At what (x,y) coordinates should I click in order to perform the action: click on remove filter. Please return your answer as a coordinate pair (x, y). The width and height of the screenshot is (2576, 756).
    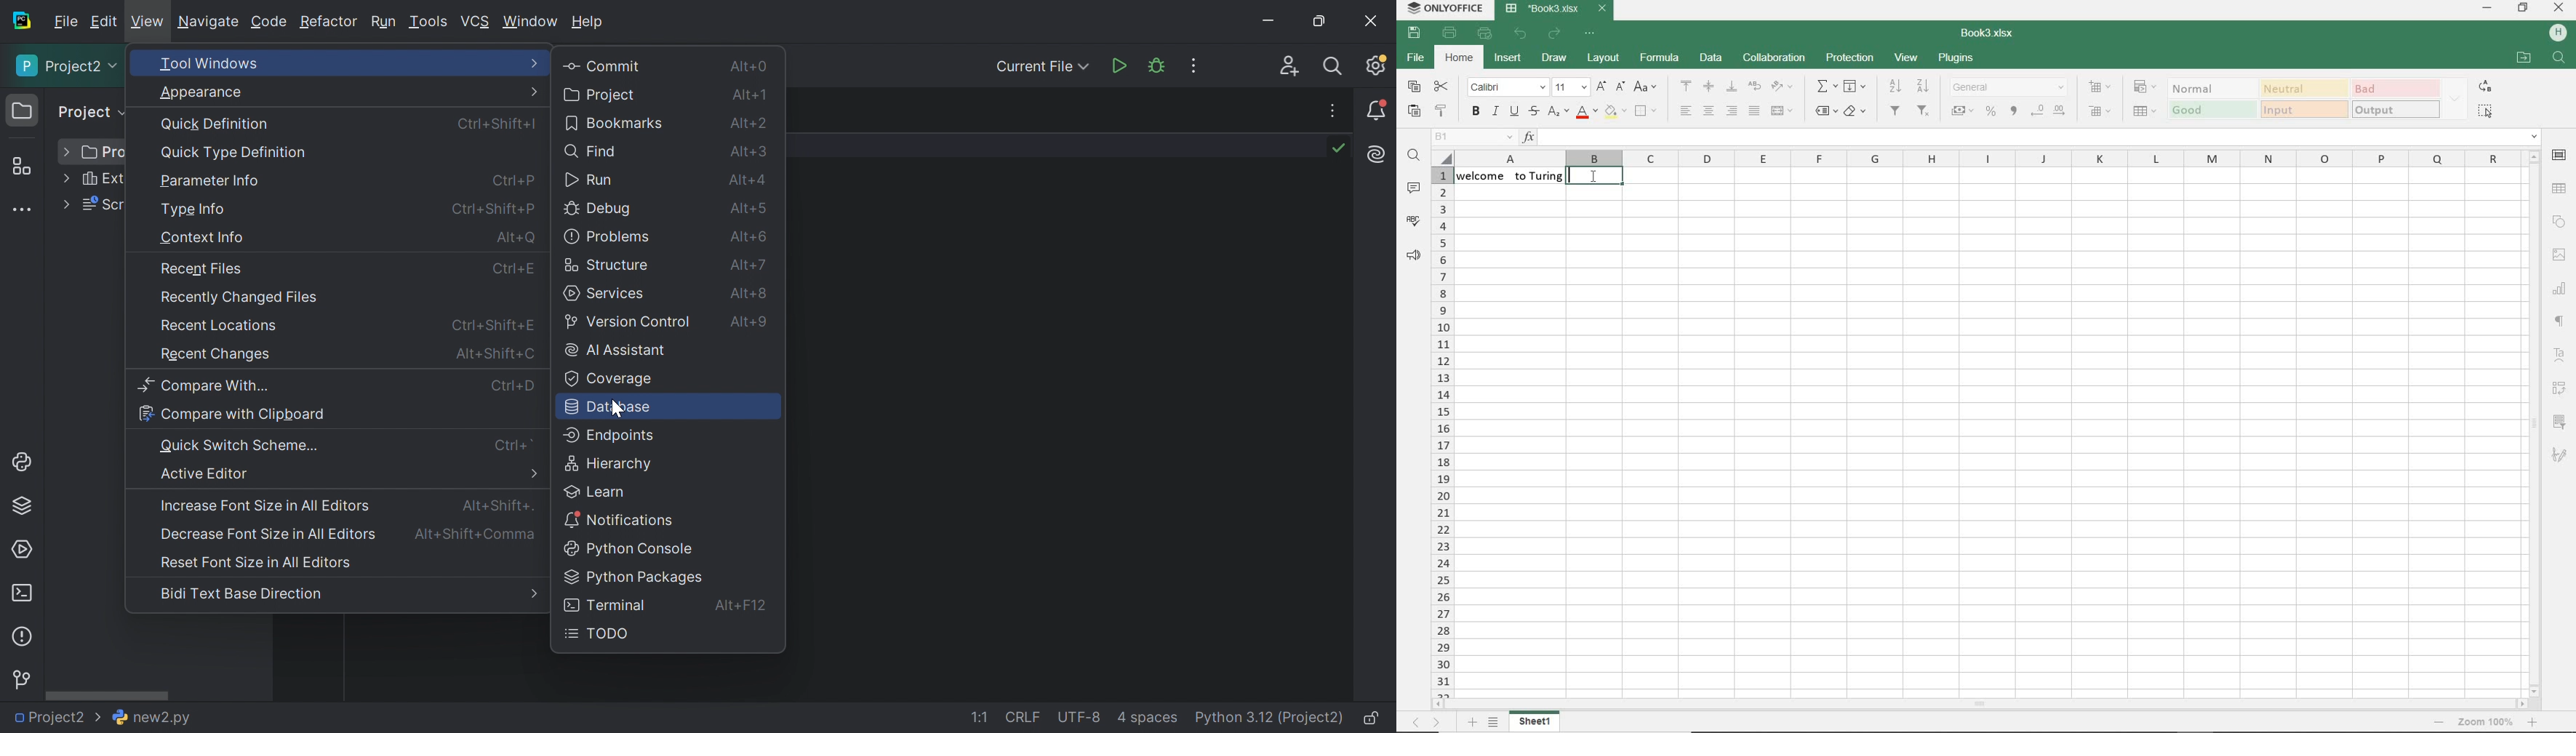
    Looking at the image, I should click on (1925, 112).